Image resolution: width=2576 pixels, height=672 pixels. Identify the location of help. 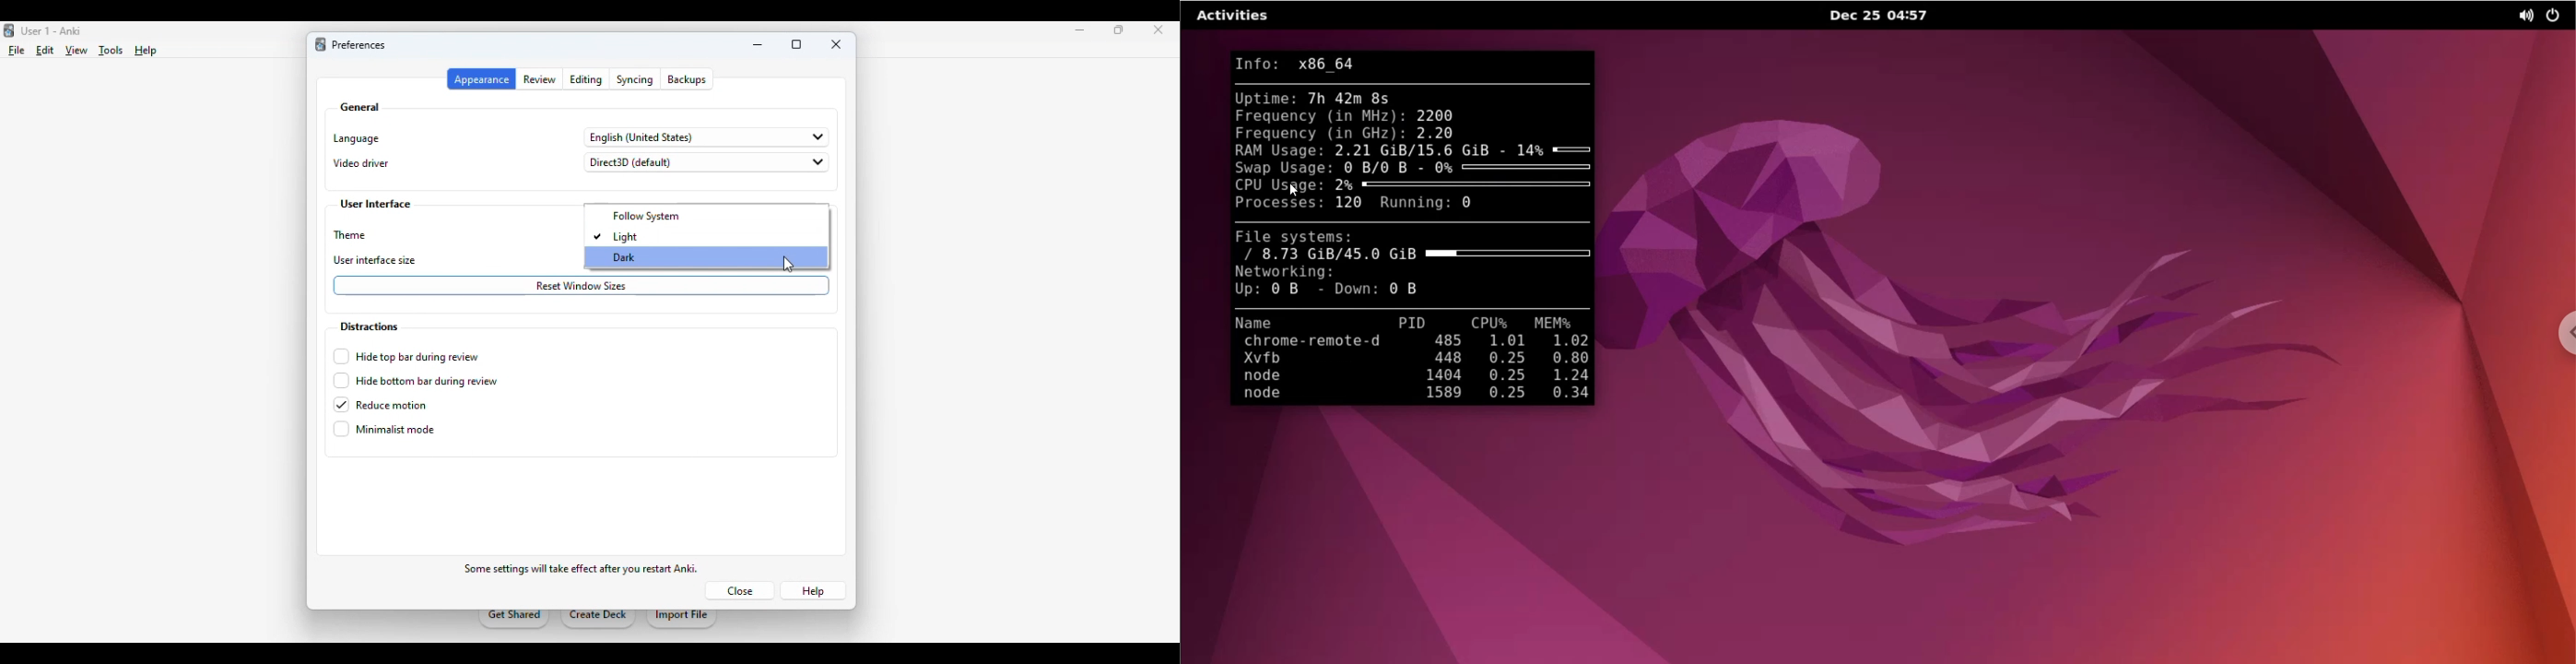
(146, 51).